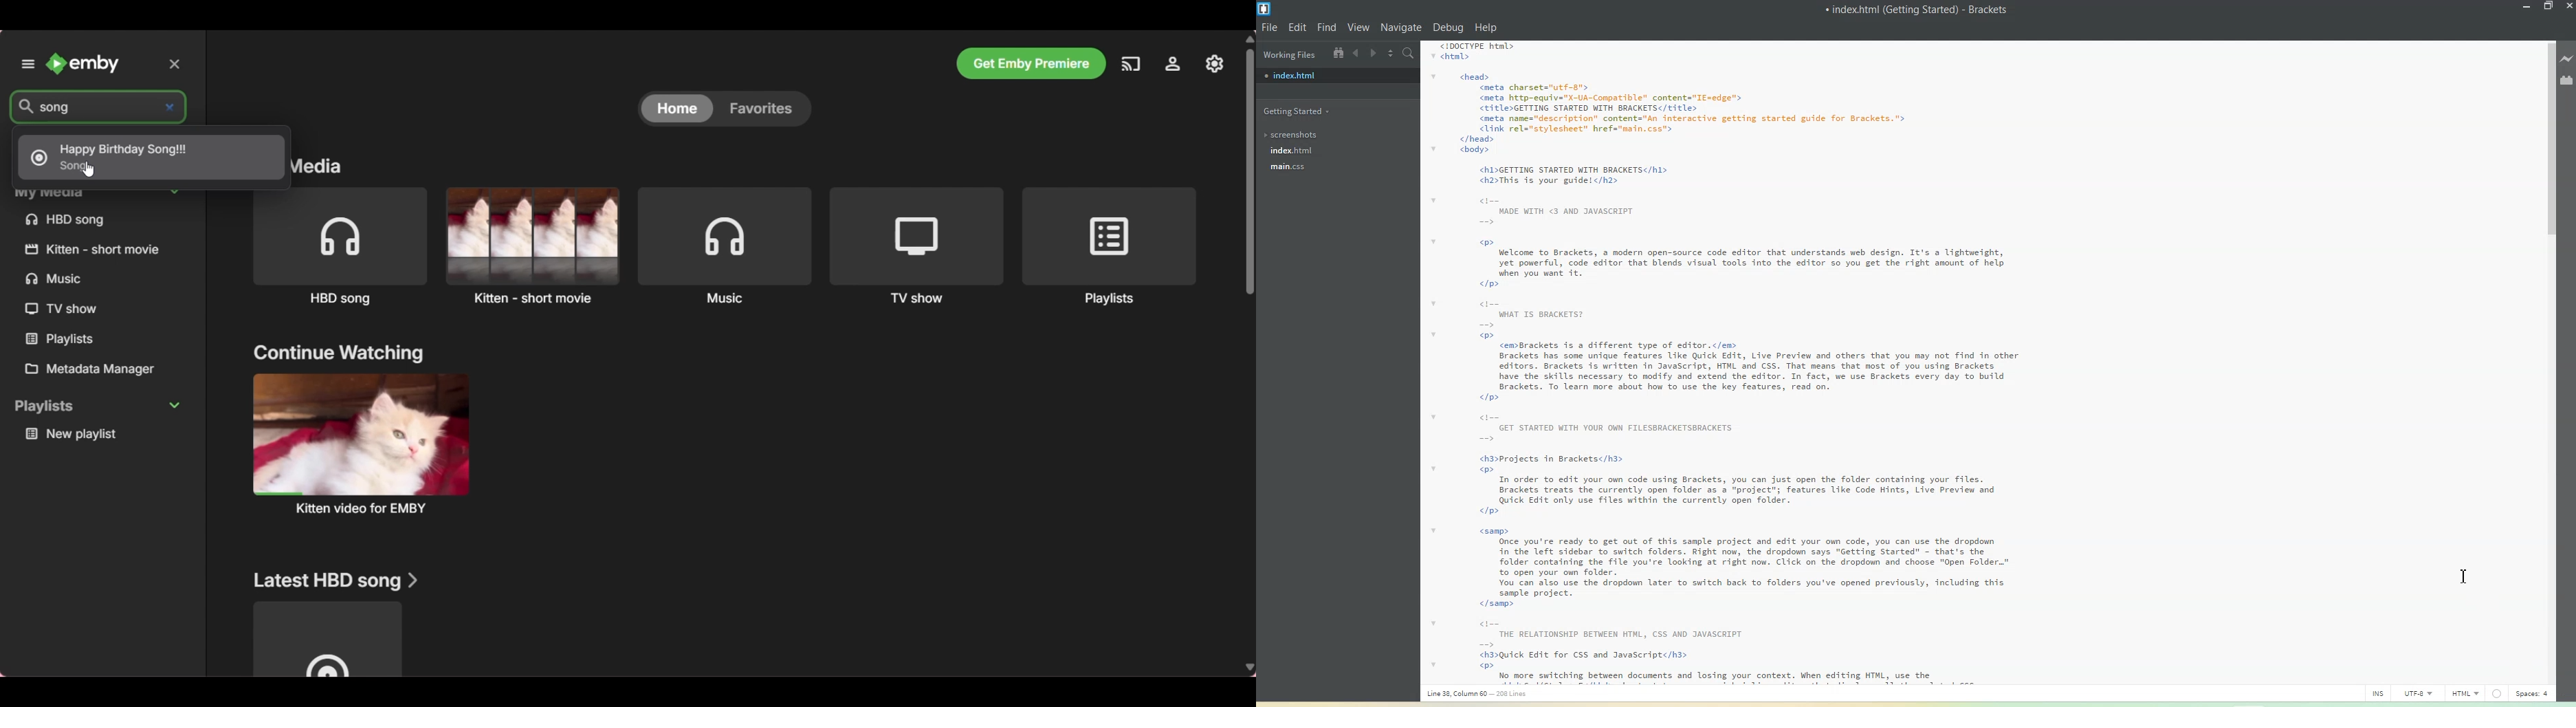 The width and height of the screenshot is (2576, 728). What do you see at coordinates (1401, 28) in the screenshot?
I see `Navigate` at bounding box center [1401, 28].